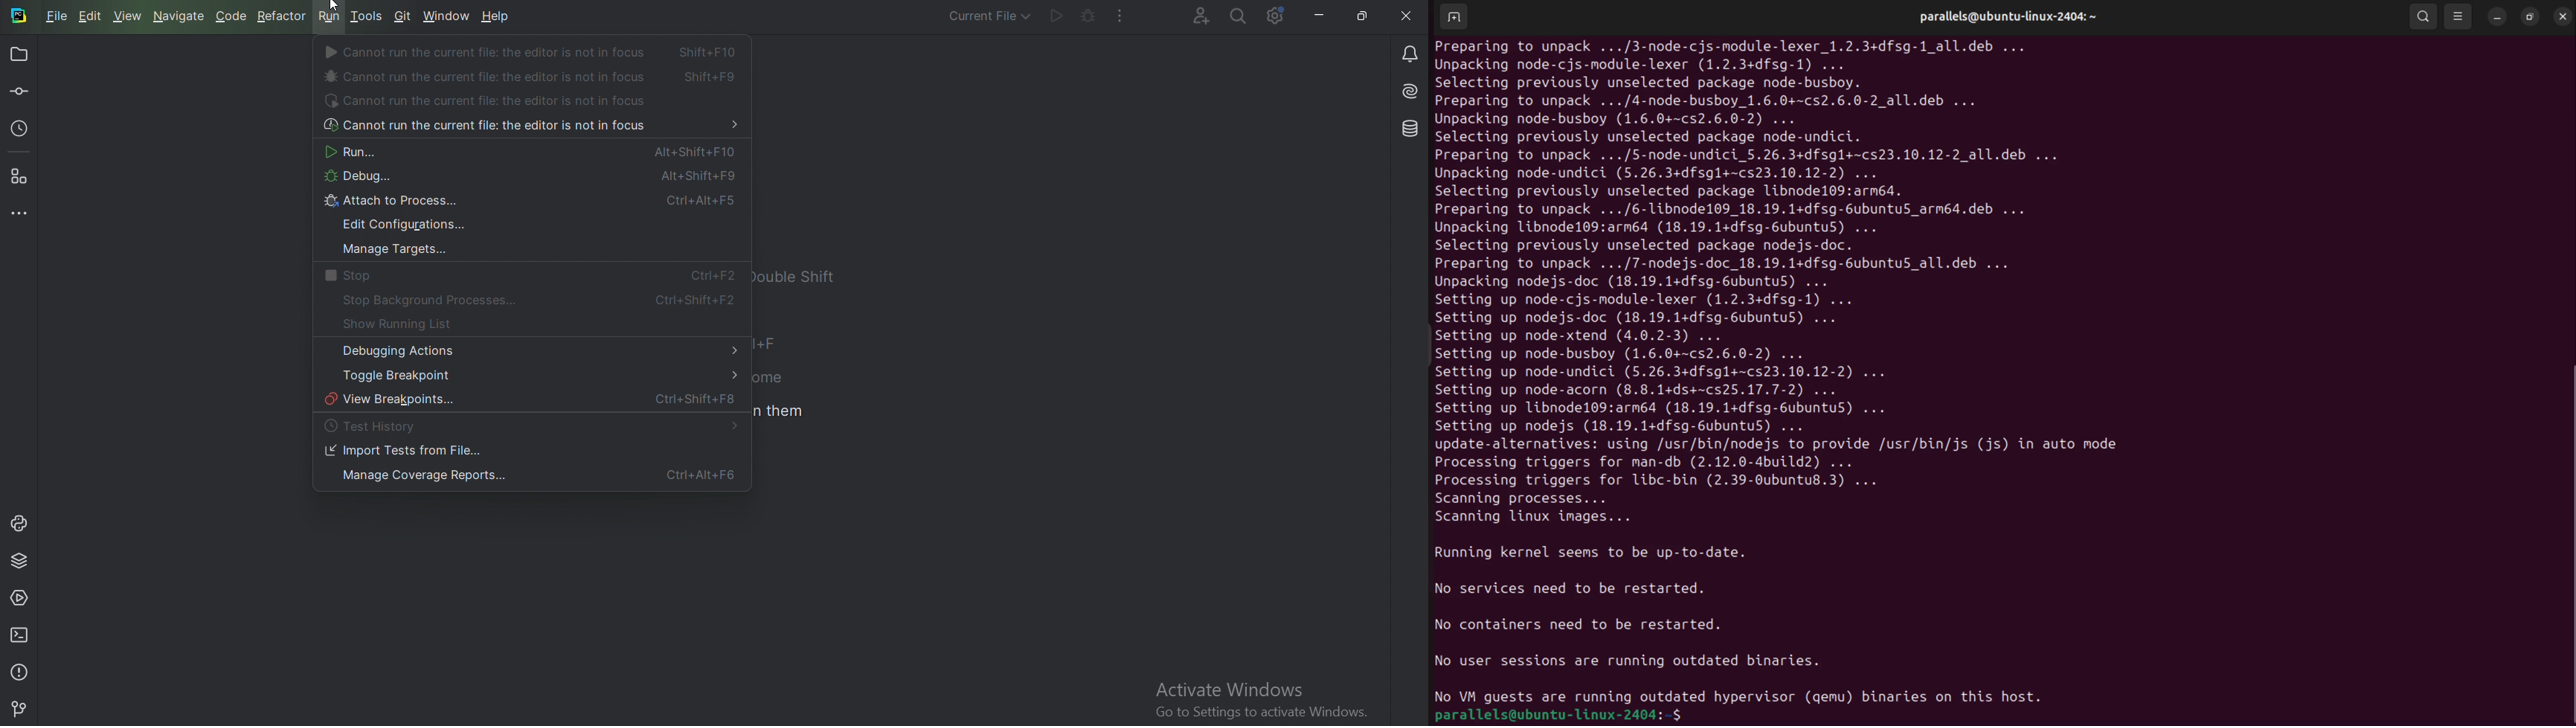  Describe the element at coordinates (1087, 16) in the screenshot. I see `Debug` at that location.